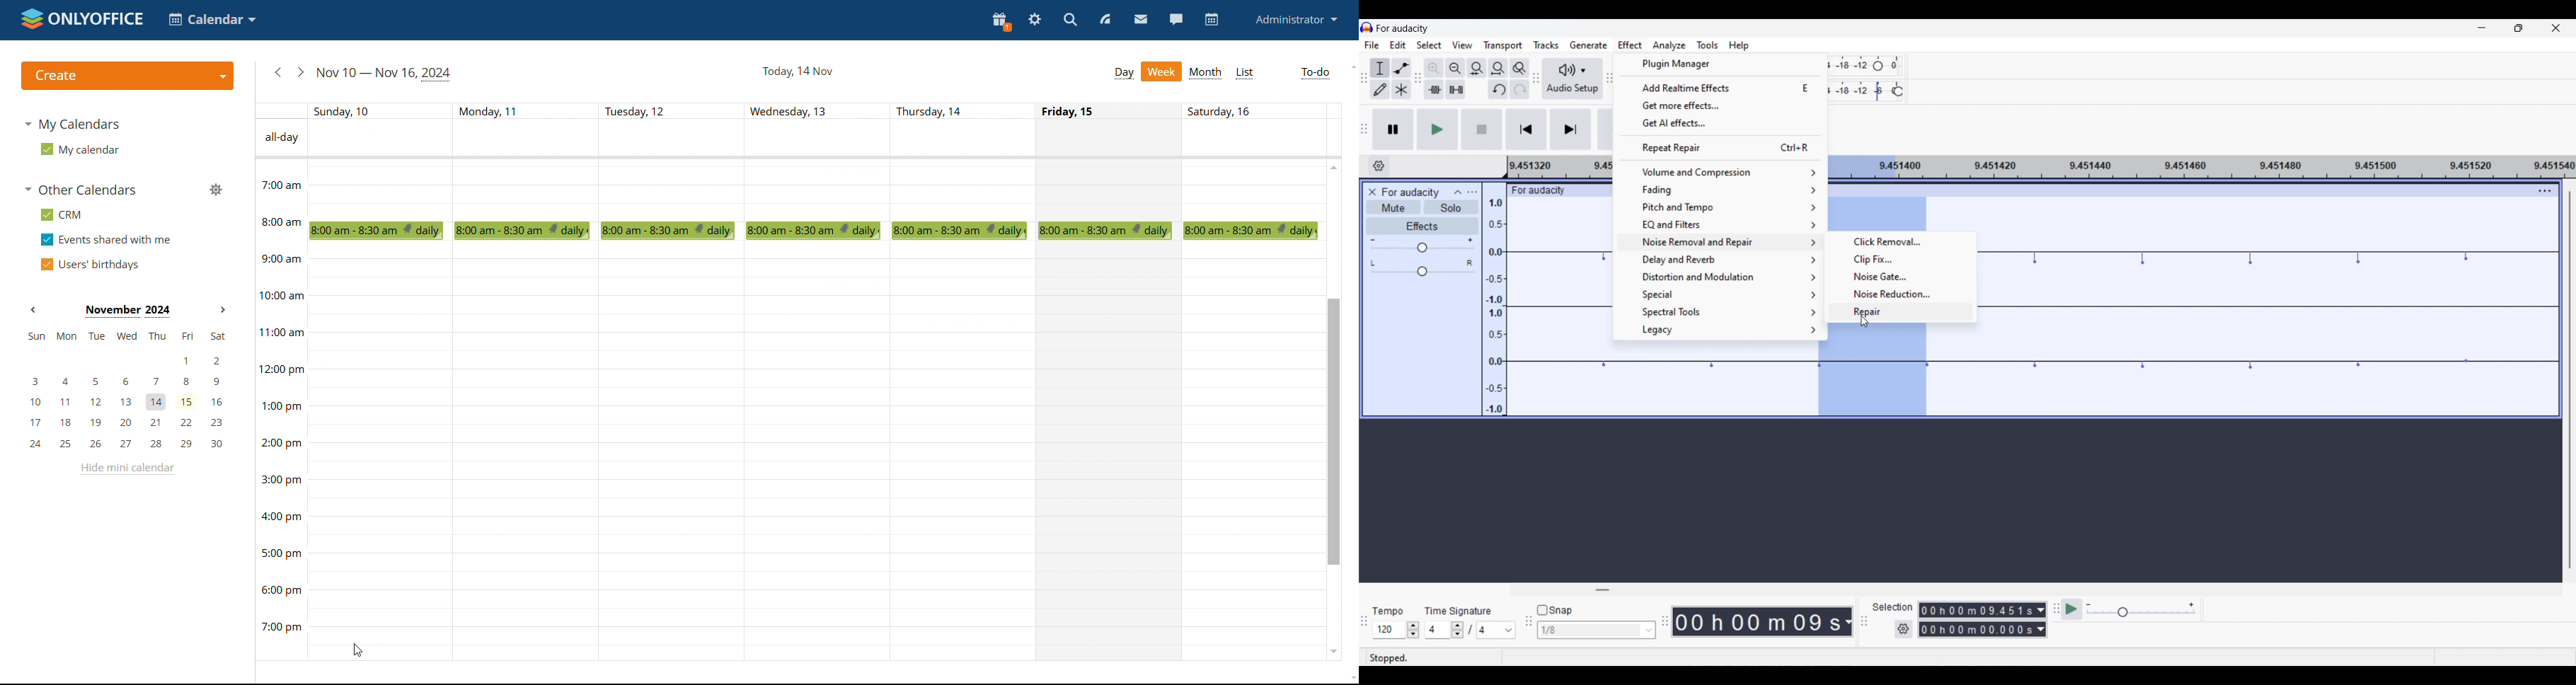 This screenshot has width=2576, height=700. What do you see at coordinates (2557, 28) in the screenshot?
I see `Close interface` at bounding box center [2557, 28].